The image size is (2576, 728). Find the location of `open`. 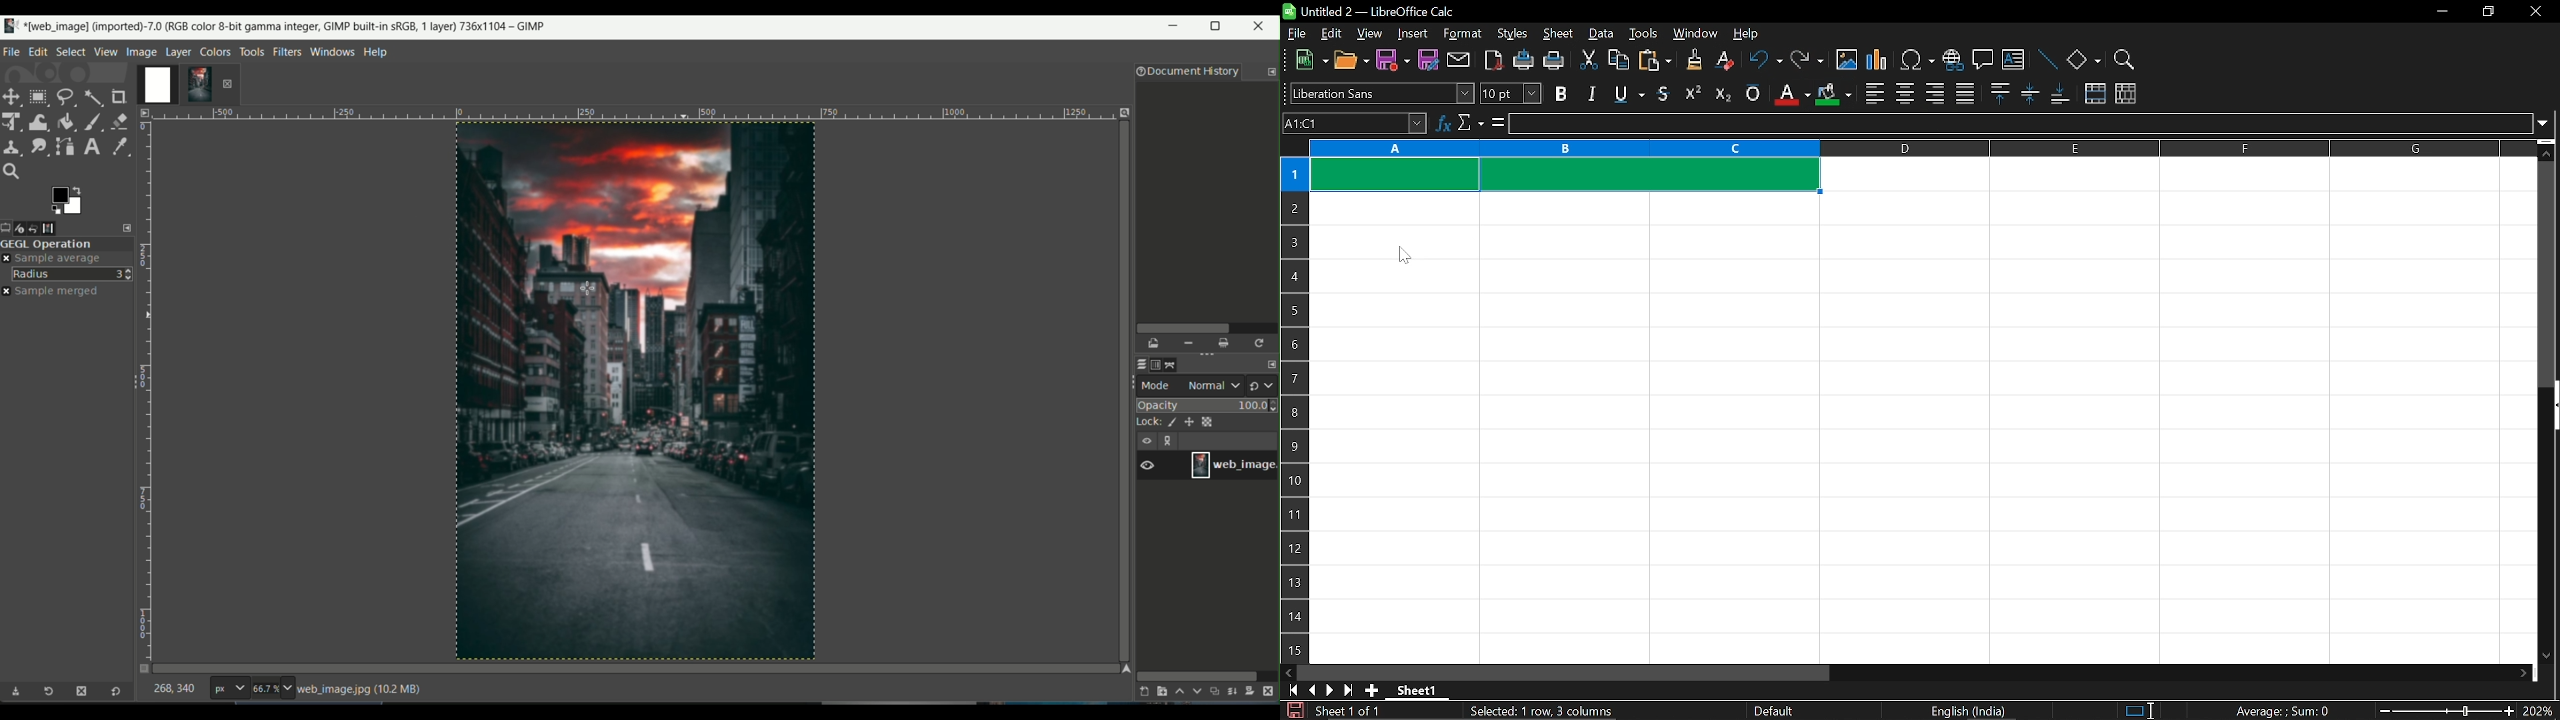

open is located at coordinates (1351, 62).